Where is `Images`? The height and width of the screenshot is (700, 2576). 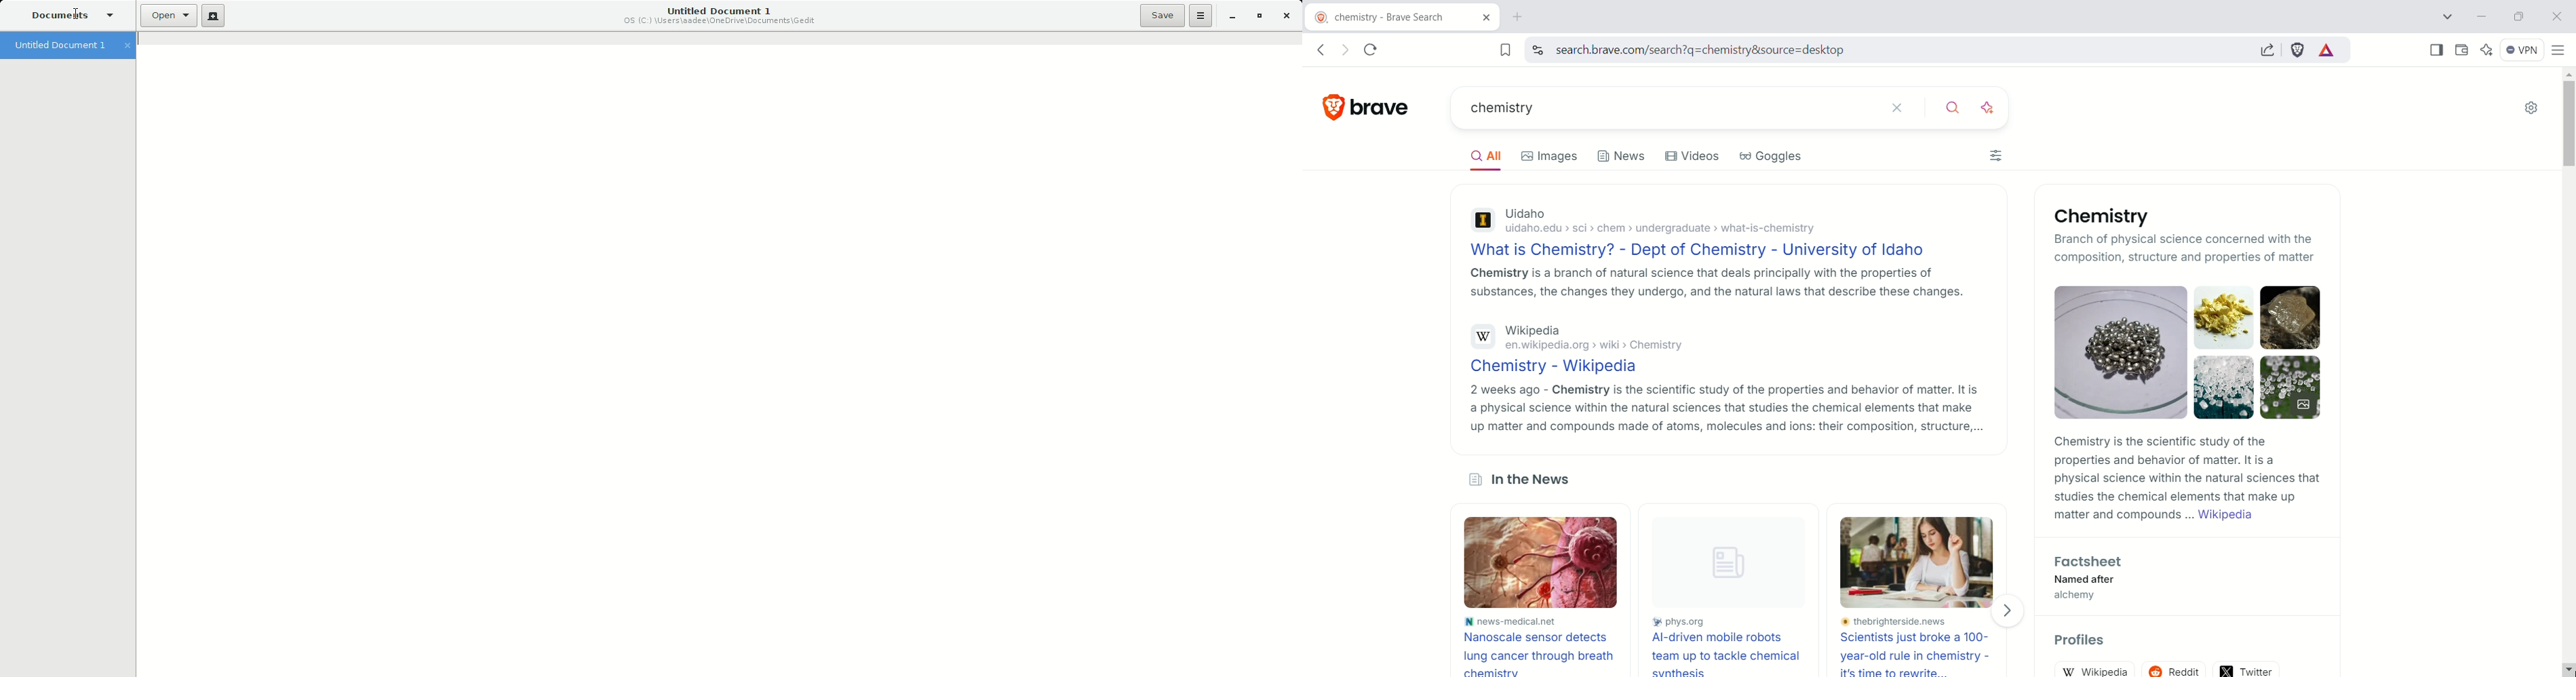
Images is located at coordinates (1556, 156).